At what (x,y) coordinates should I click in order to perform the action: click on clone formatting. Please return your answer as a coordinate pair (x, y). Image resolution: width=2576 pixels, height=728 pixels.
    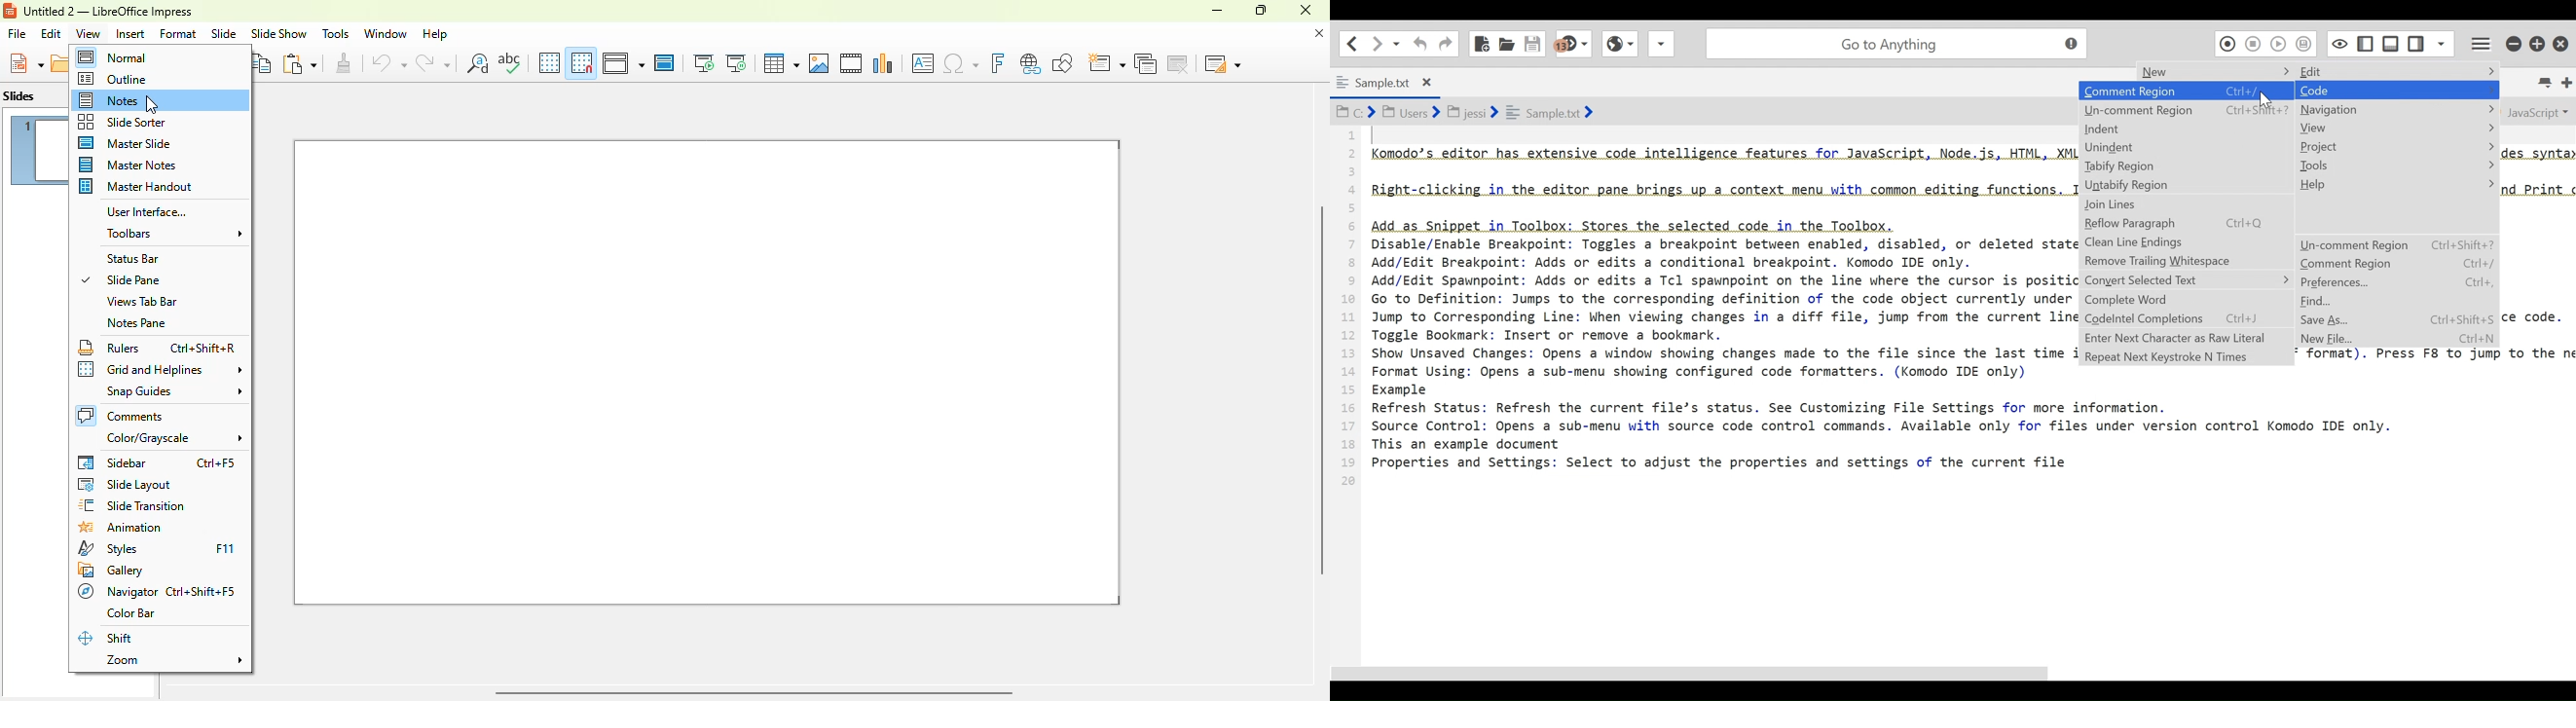
    Looking at the image, I should click on (344, 63).